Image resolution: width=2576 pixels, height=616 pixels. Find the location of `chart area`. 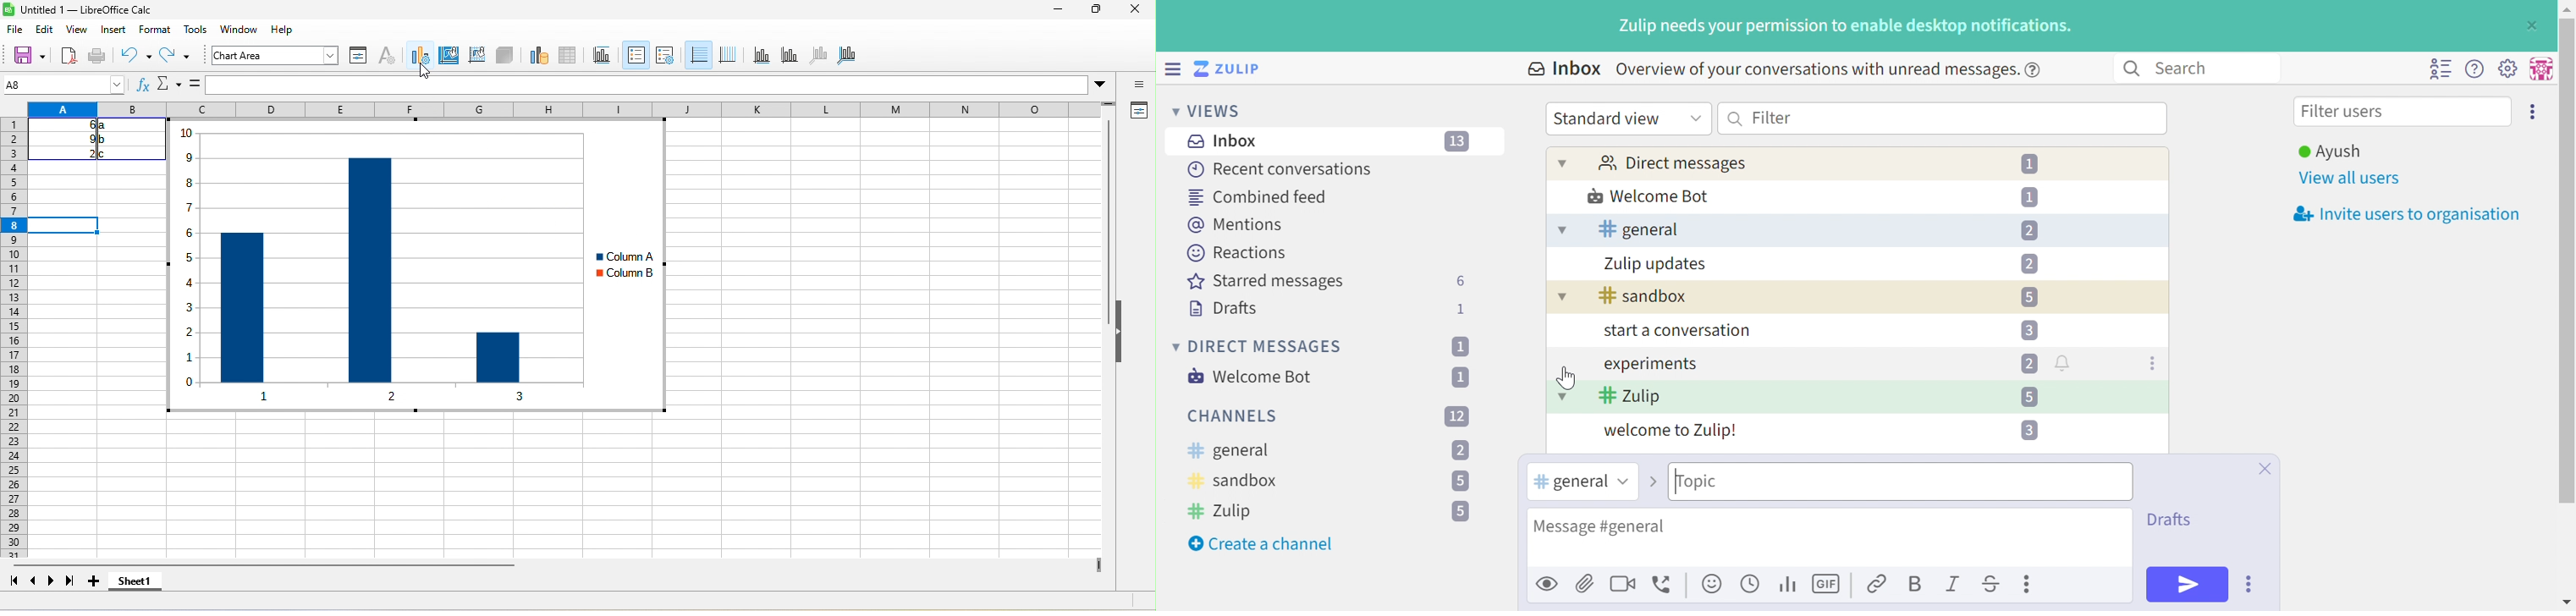

chart area is located at coordinates (276, 56).